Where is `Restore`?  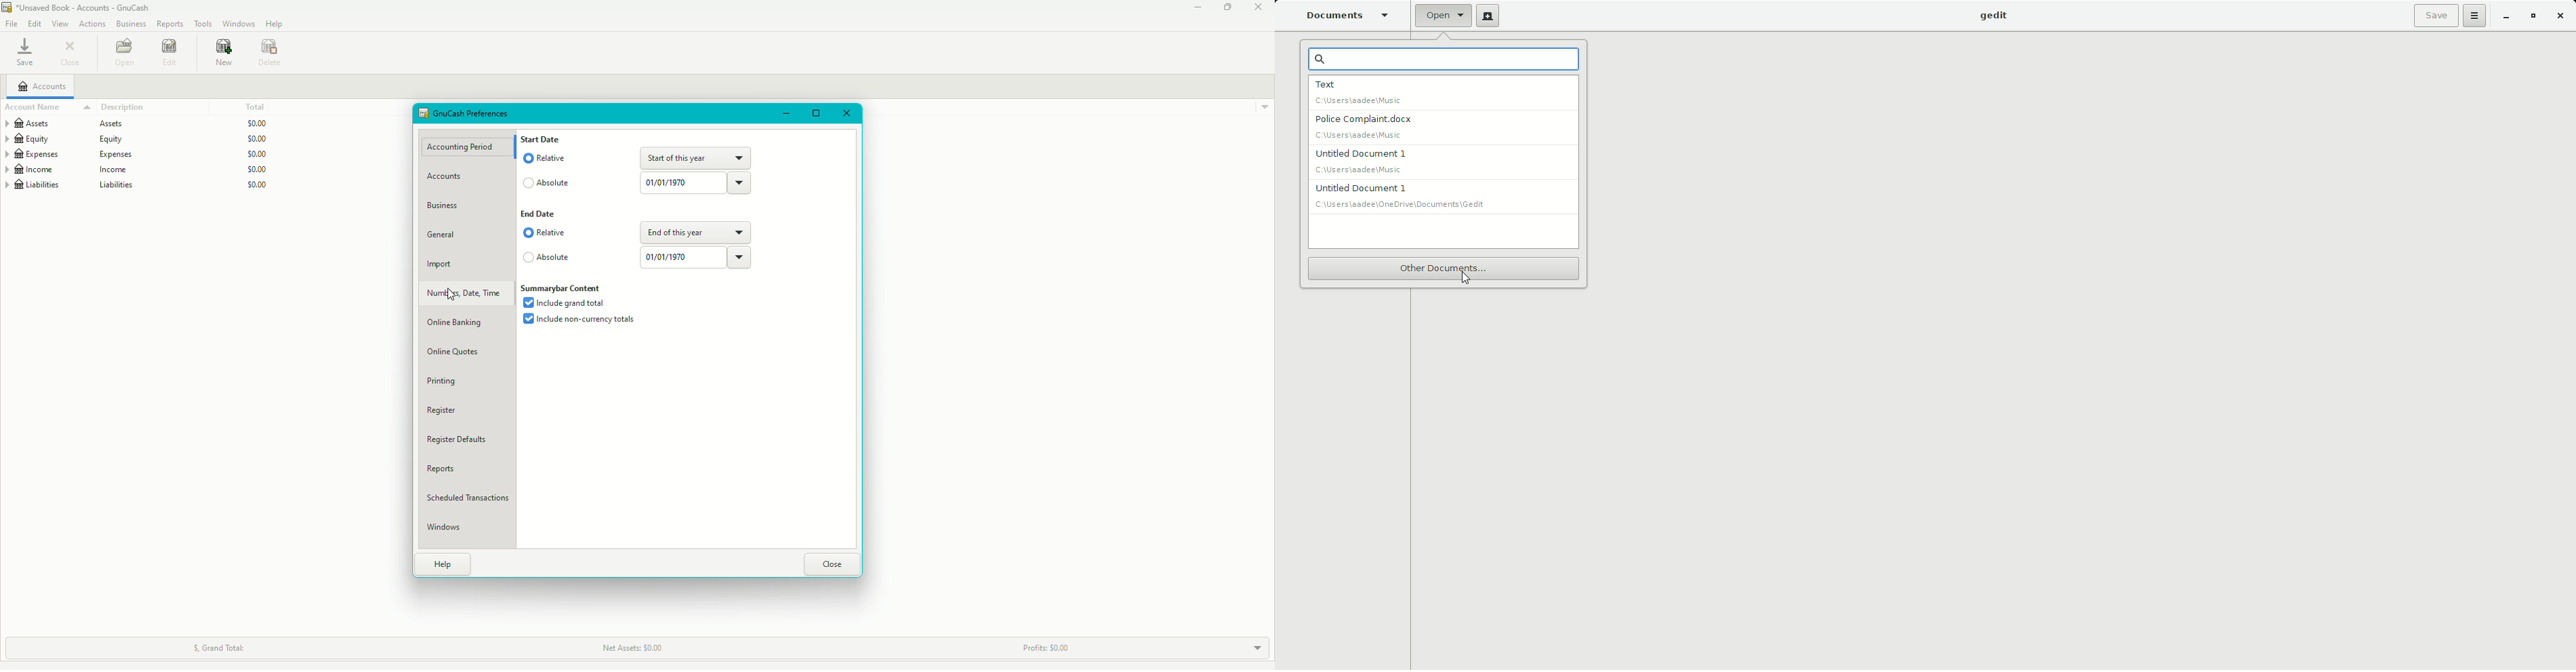
Restore is located at coordinates (1228, 8).